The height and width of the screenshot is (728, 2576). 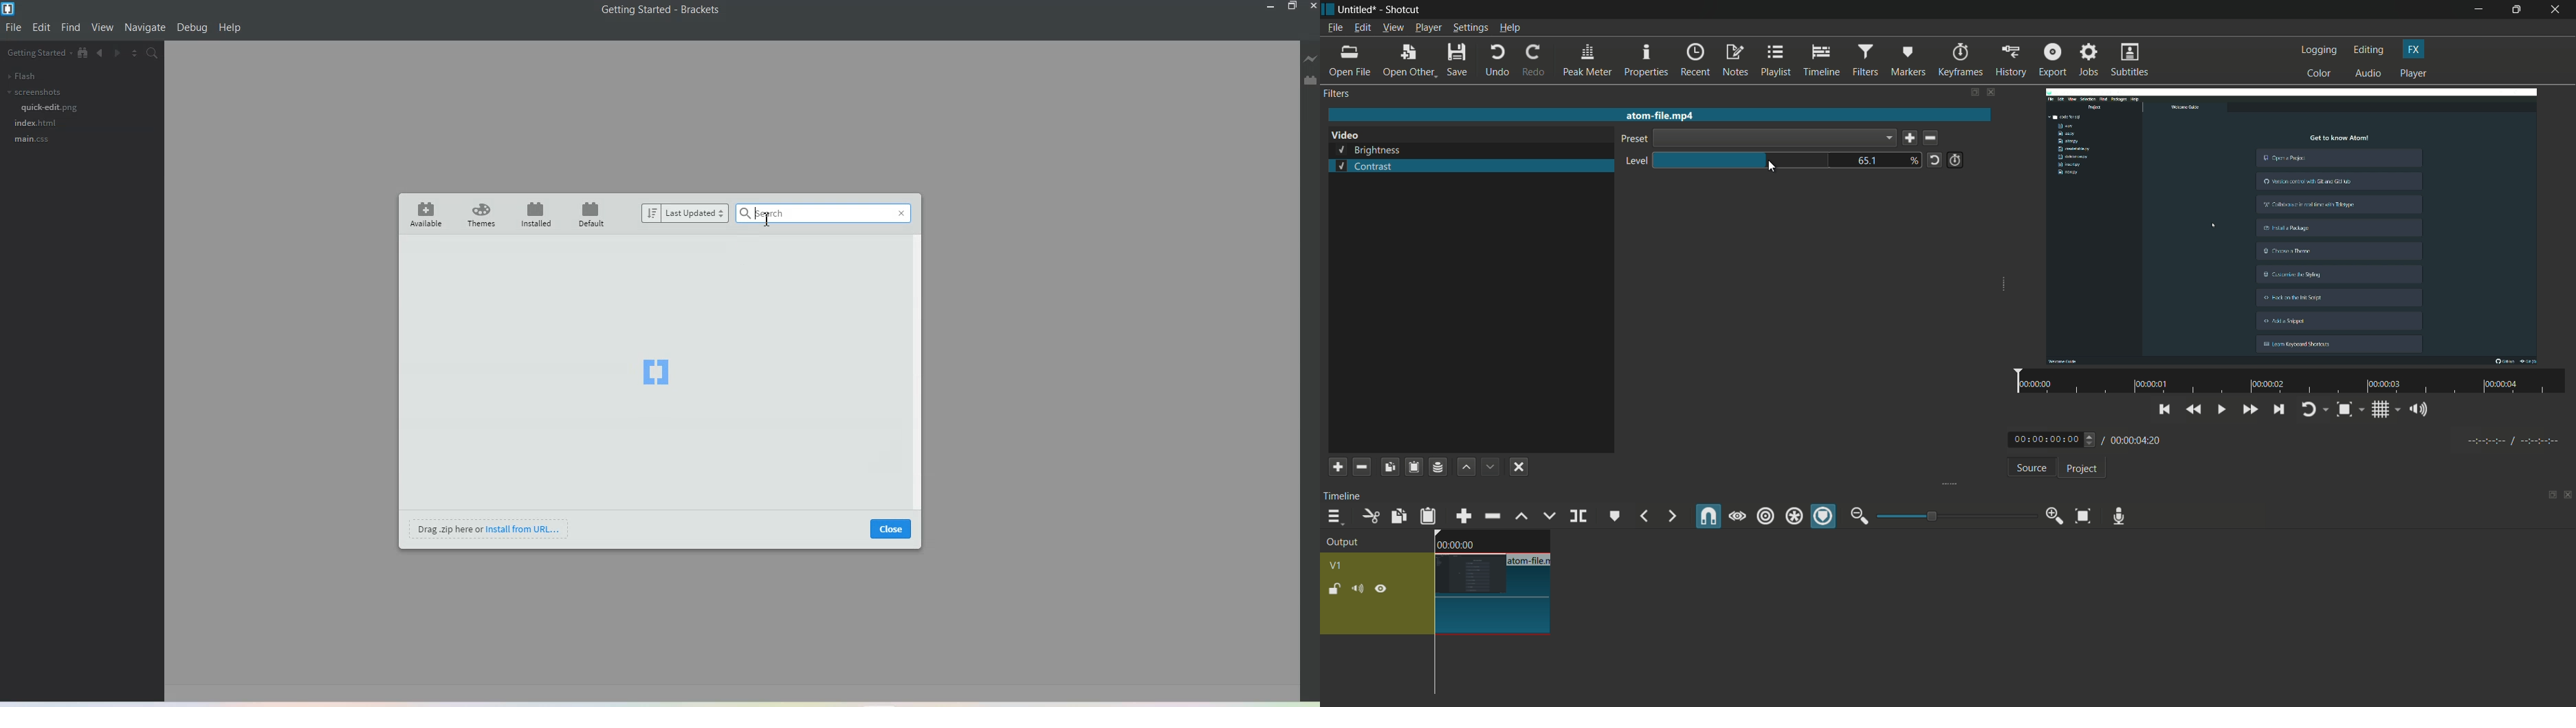 I want to click on cut, so click(x=1370, y=516).